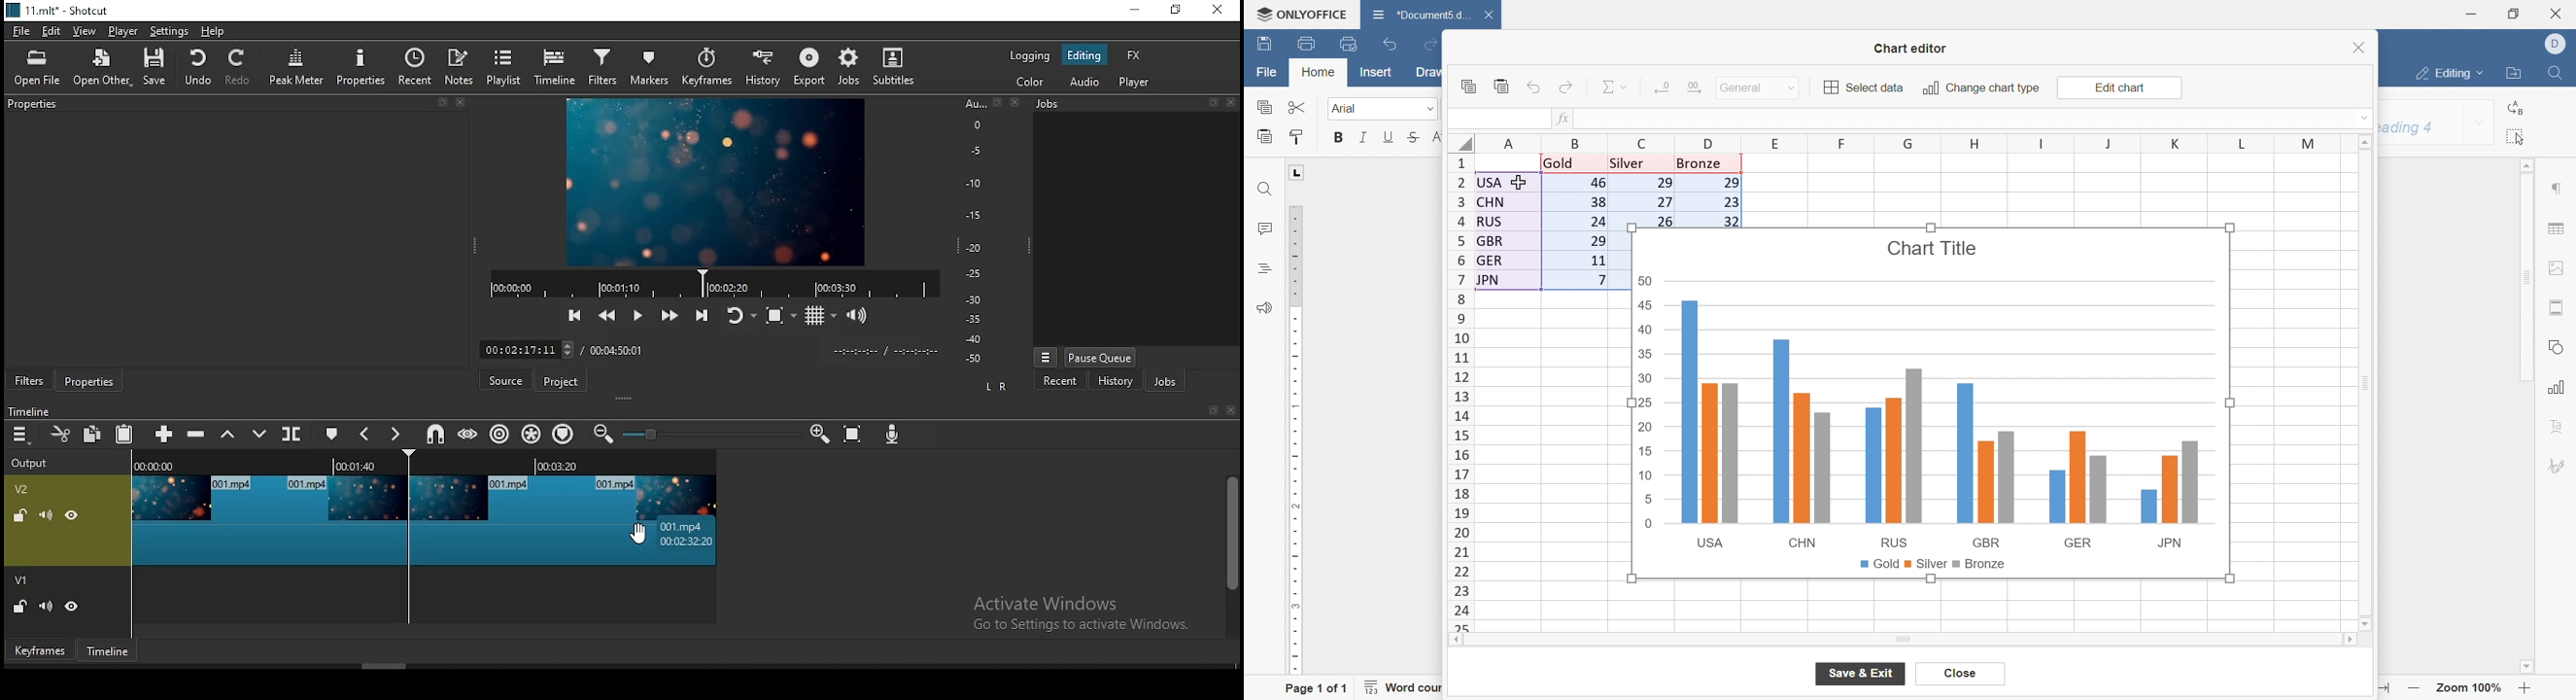 Image resolution: width=2576 pixels, height=700 pixels. What do you see at coordinates (500, 434) in the screenshot?
I see `ripple` at bounding box center [500, 434].